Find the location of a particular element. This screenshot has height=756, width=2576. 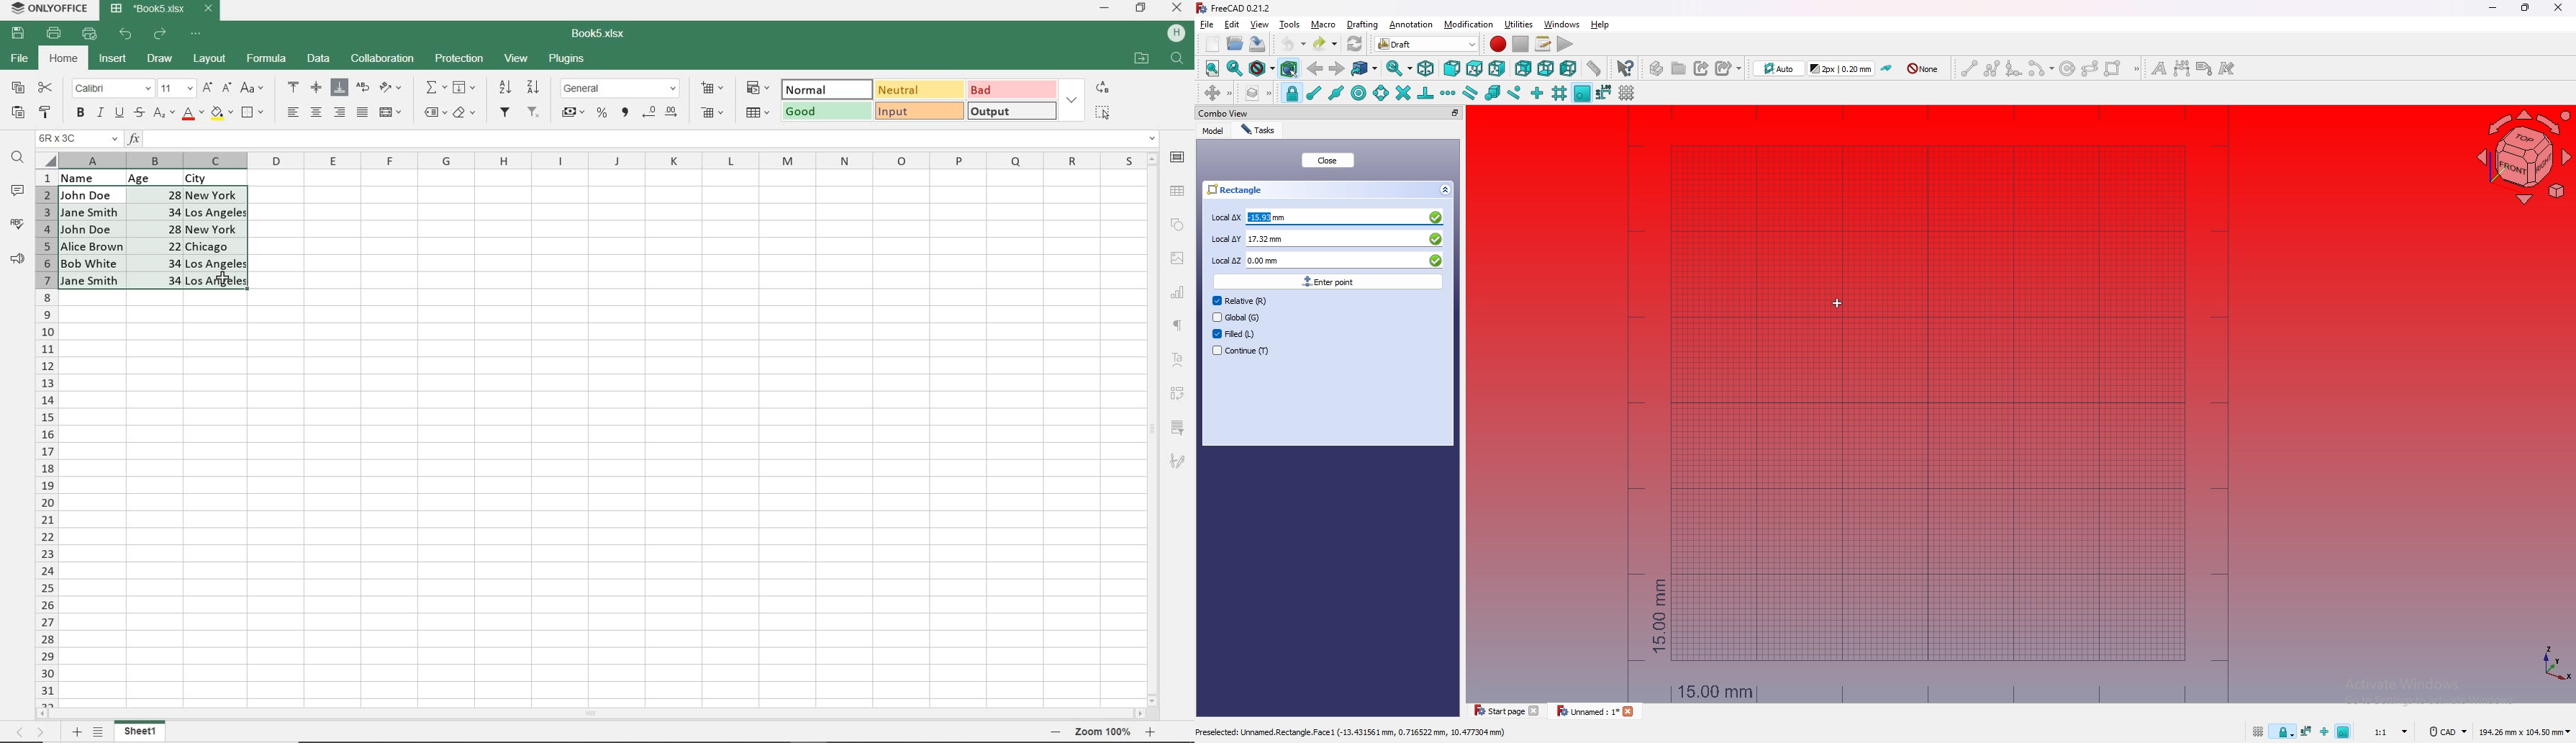

global (G) is located at coordinates (1241, 317).